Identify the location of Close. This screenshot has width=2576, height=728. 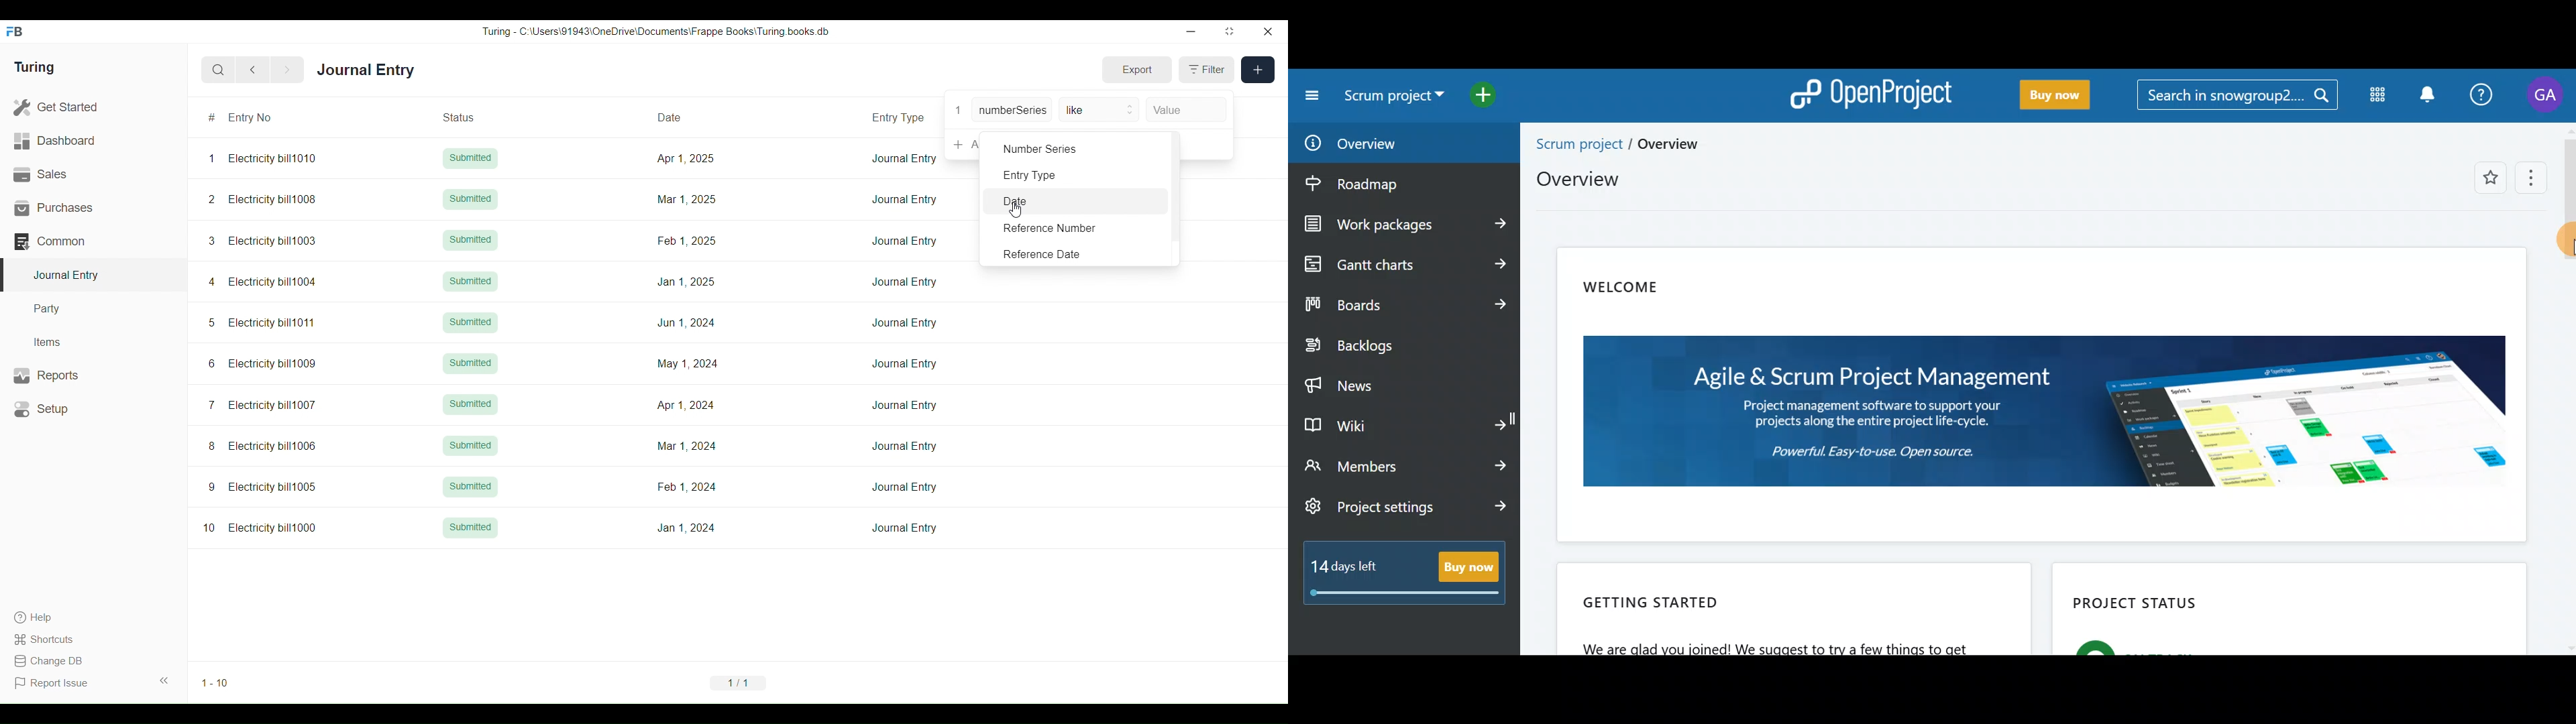
(1268, 32).